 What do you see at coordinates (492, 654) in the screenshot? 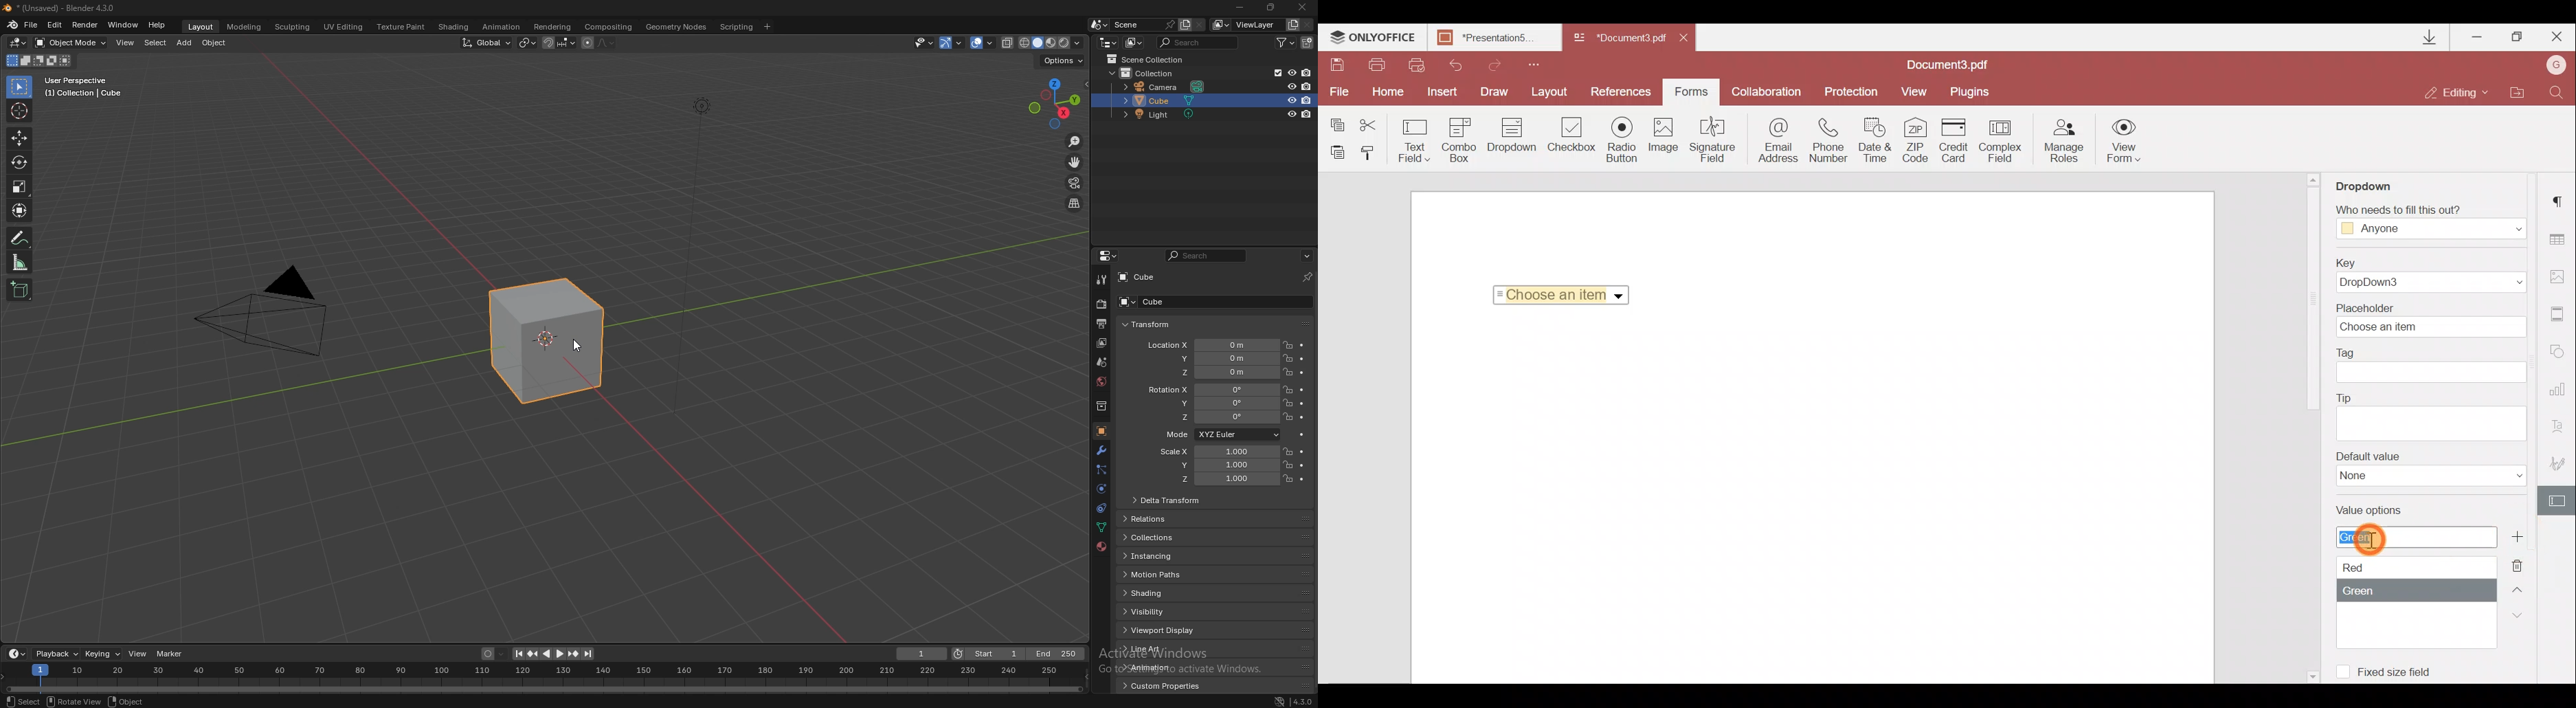
I see `auto keying` at bounding box center [492, 654].